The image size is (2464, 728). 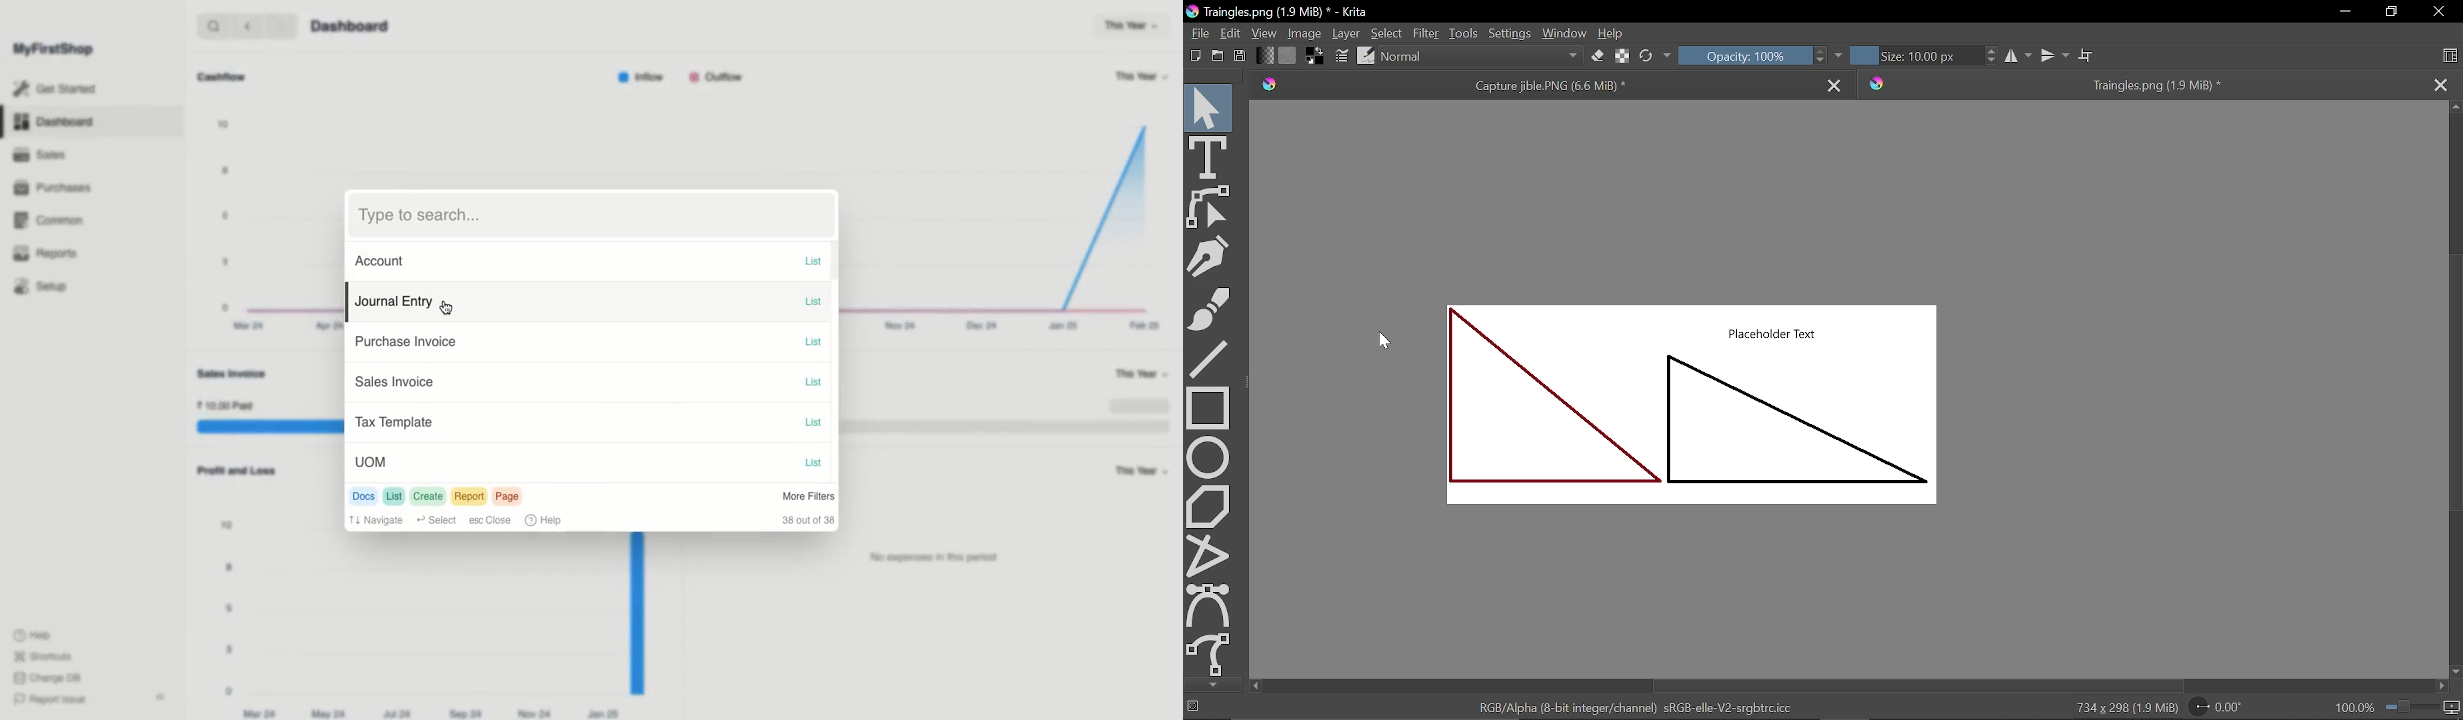 I want to click on Jul 24, so click(x=398, y=712).